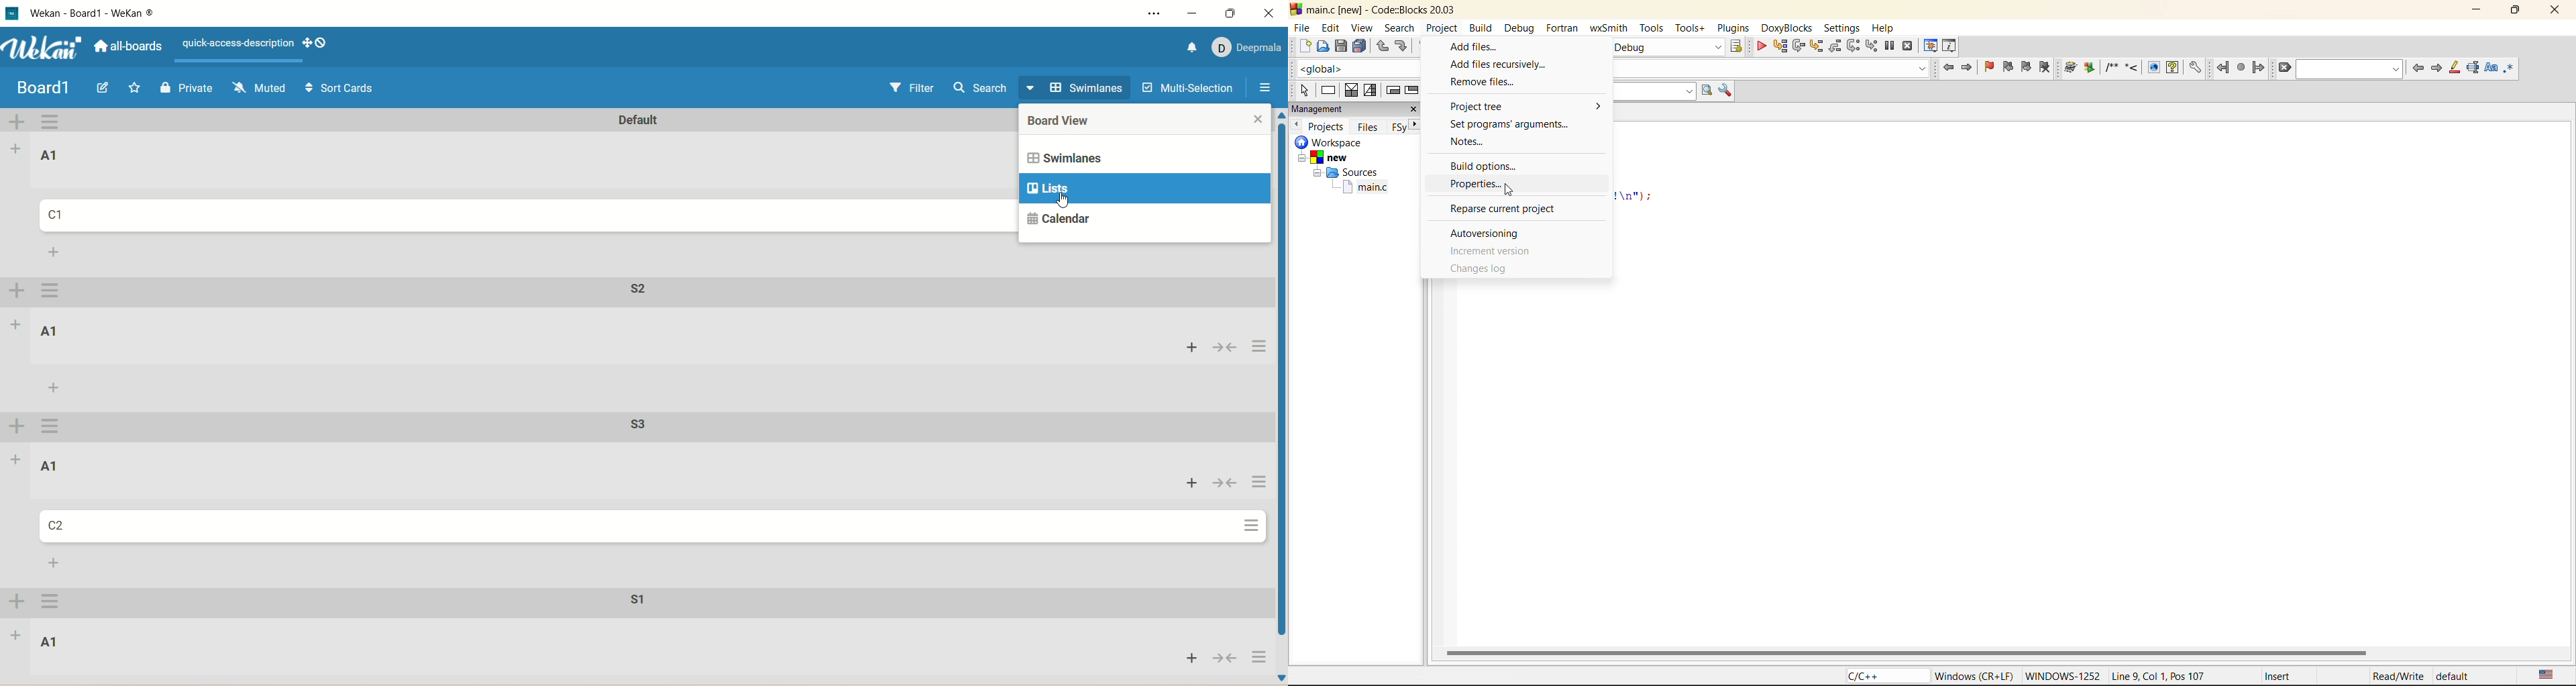 Image resolution: width=2576 pixels, height=700 pixels. Describe the element at coordinates (1071, 122) in the screenshot. I see `board view` at that location.